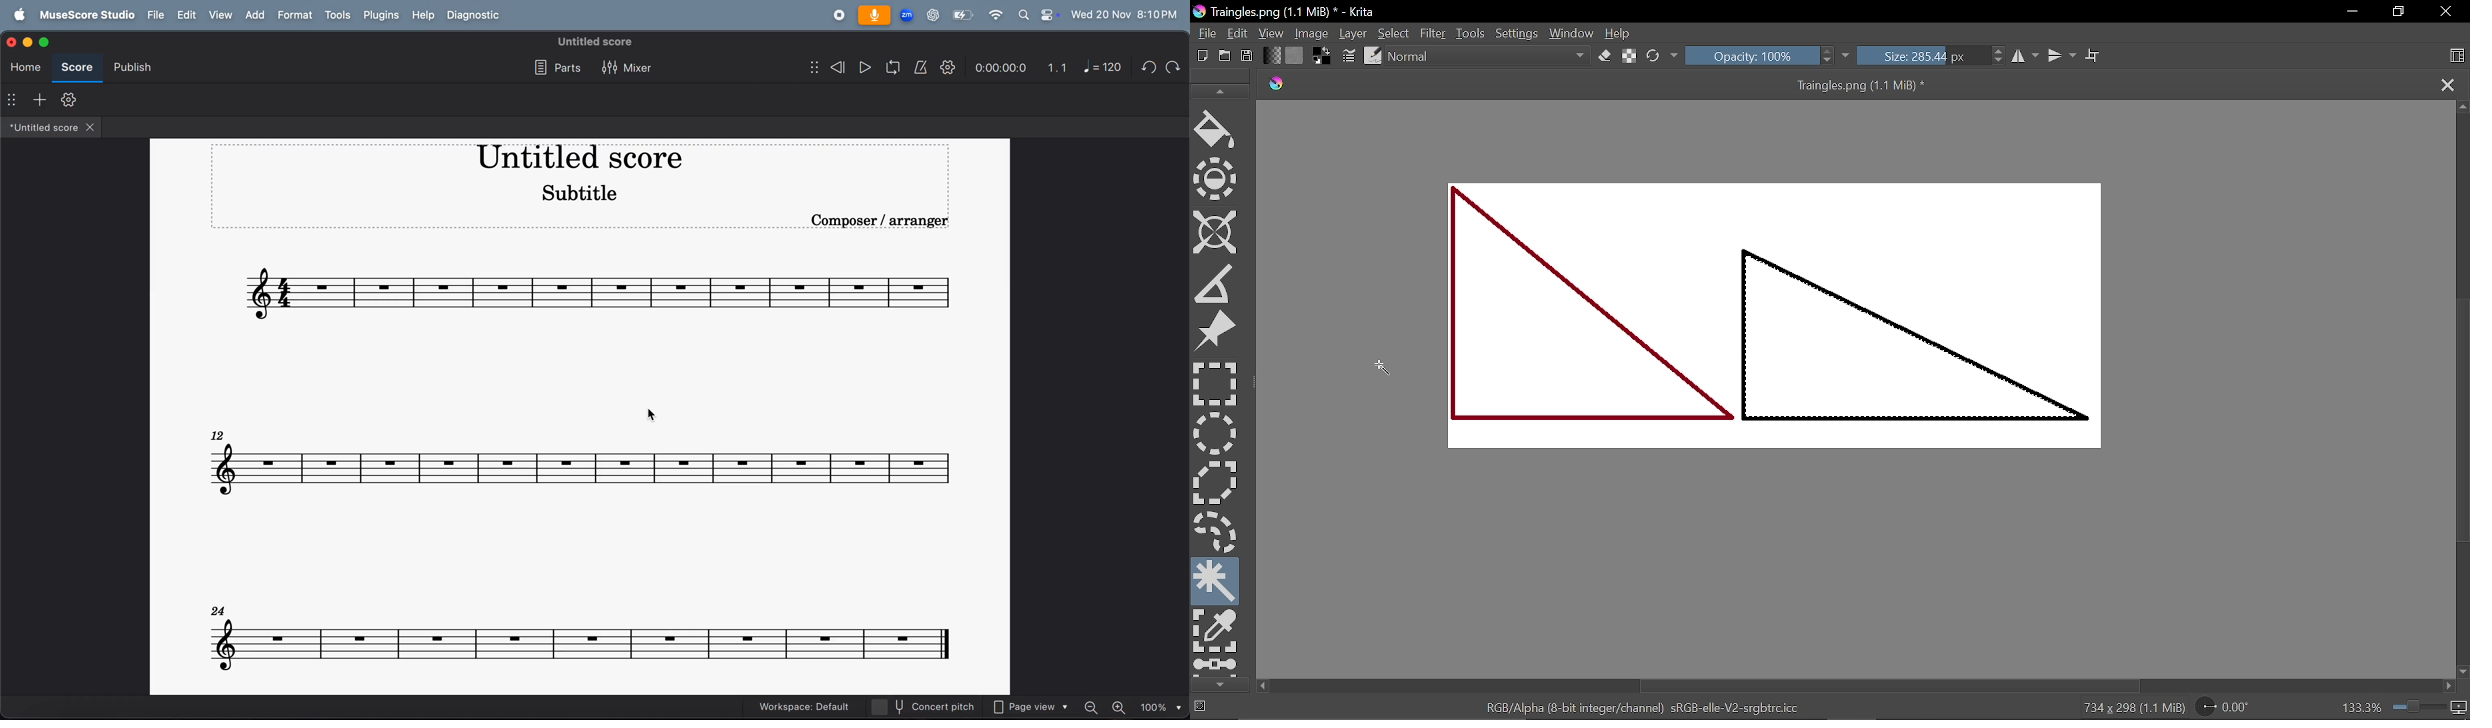 This screenshot has width=2492, height=728. What do you see at coordinates (2026, 55) in the screenshot?
I see `Mirror horizontally` at bounding box center [2026, 55].